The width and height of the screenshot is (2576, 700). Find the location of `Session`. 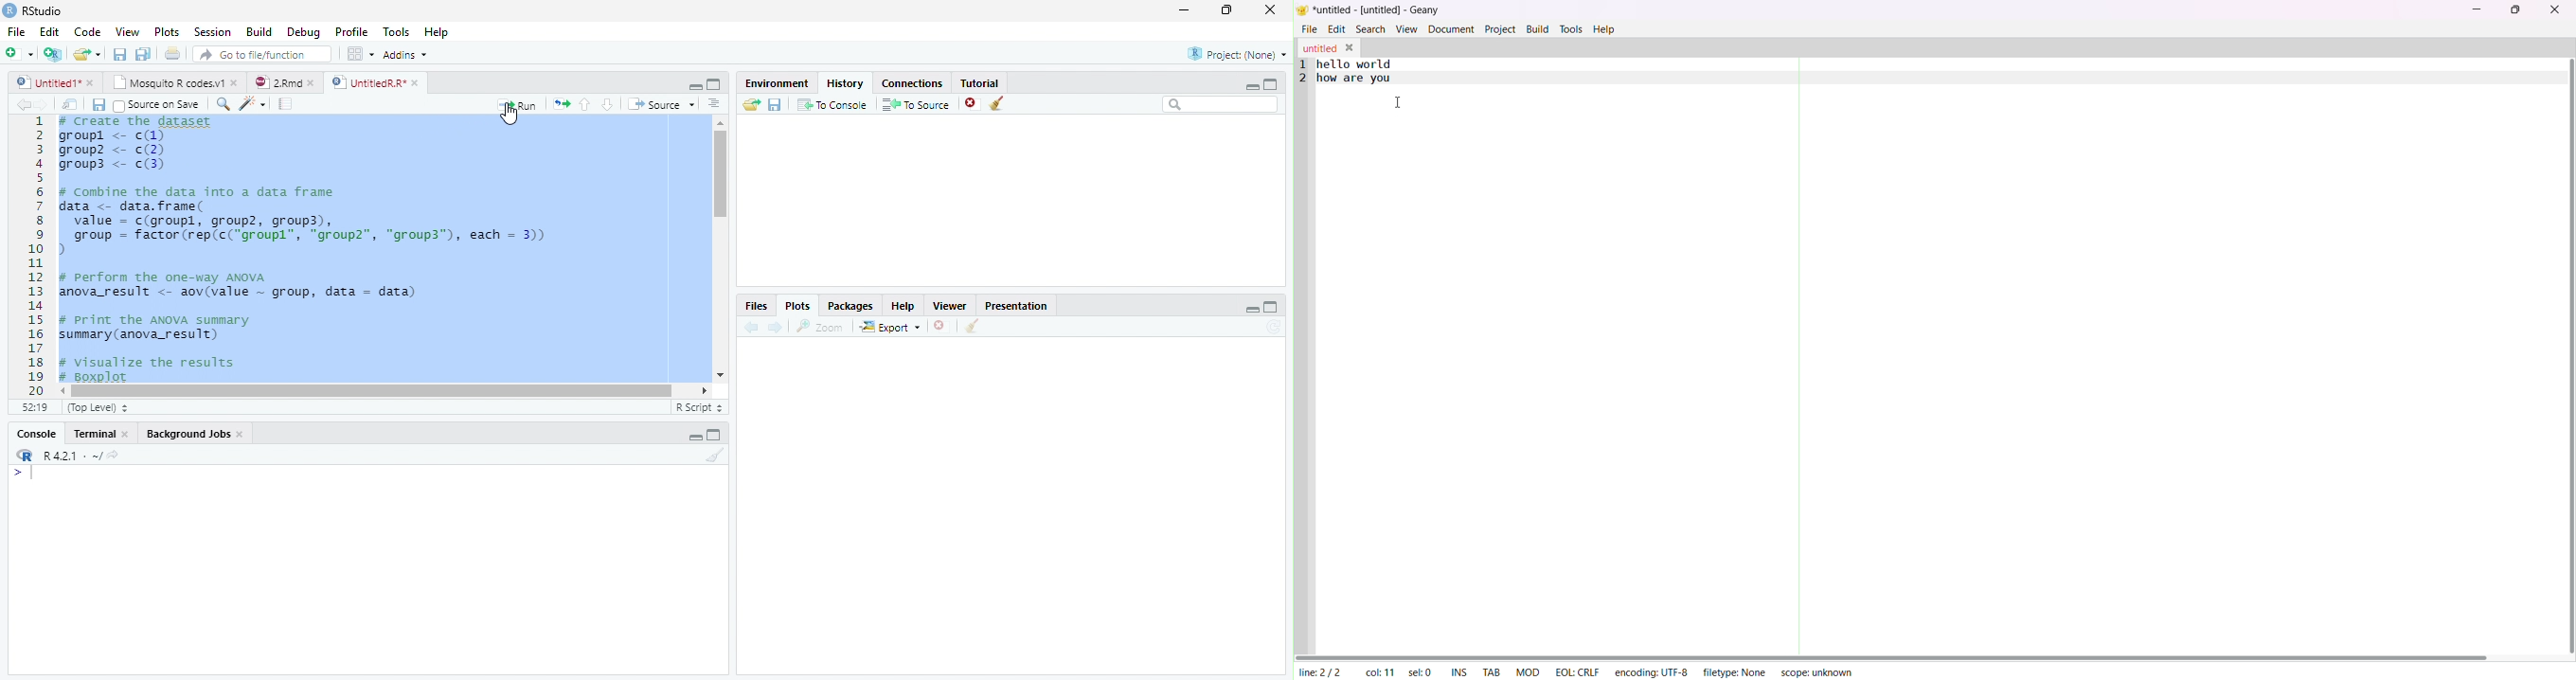

Session is located at coordinates (213, 32).